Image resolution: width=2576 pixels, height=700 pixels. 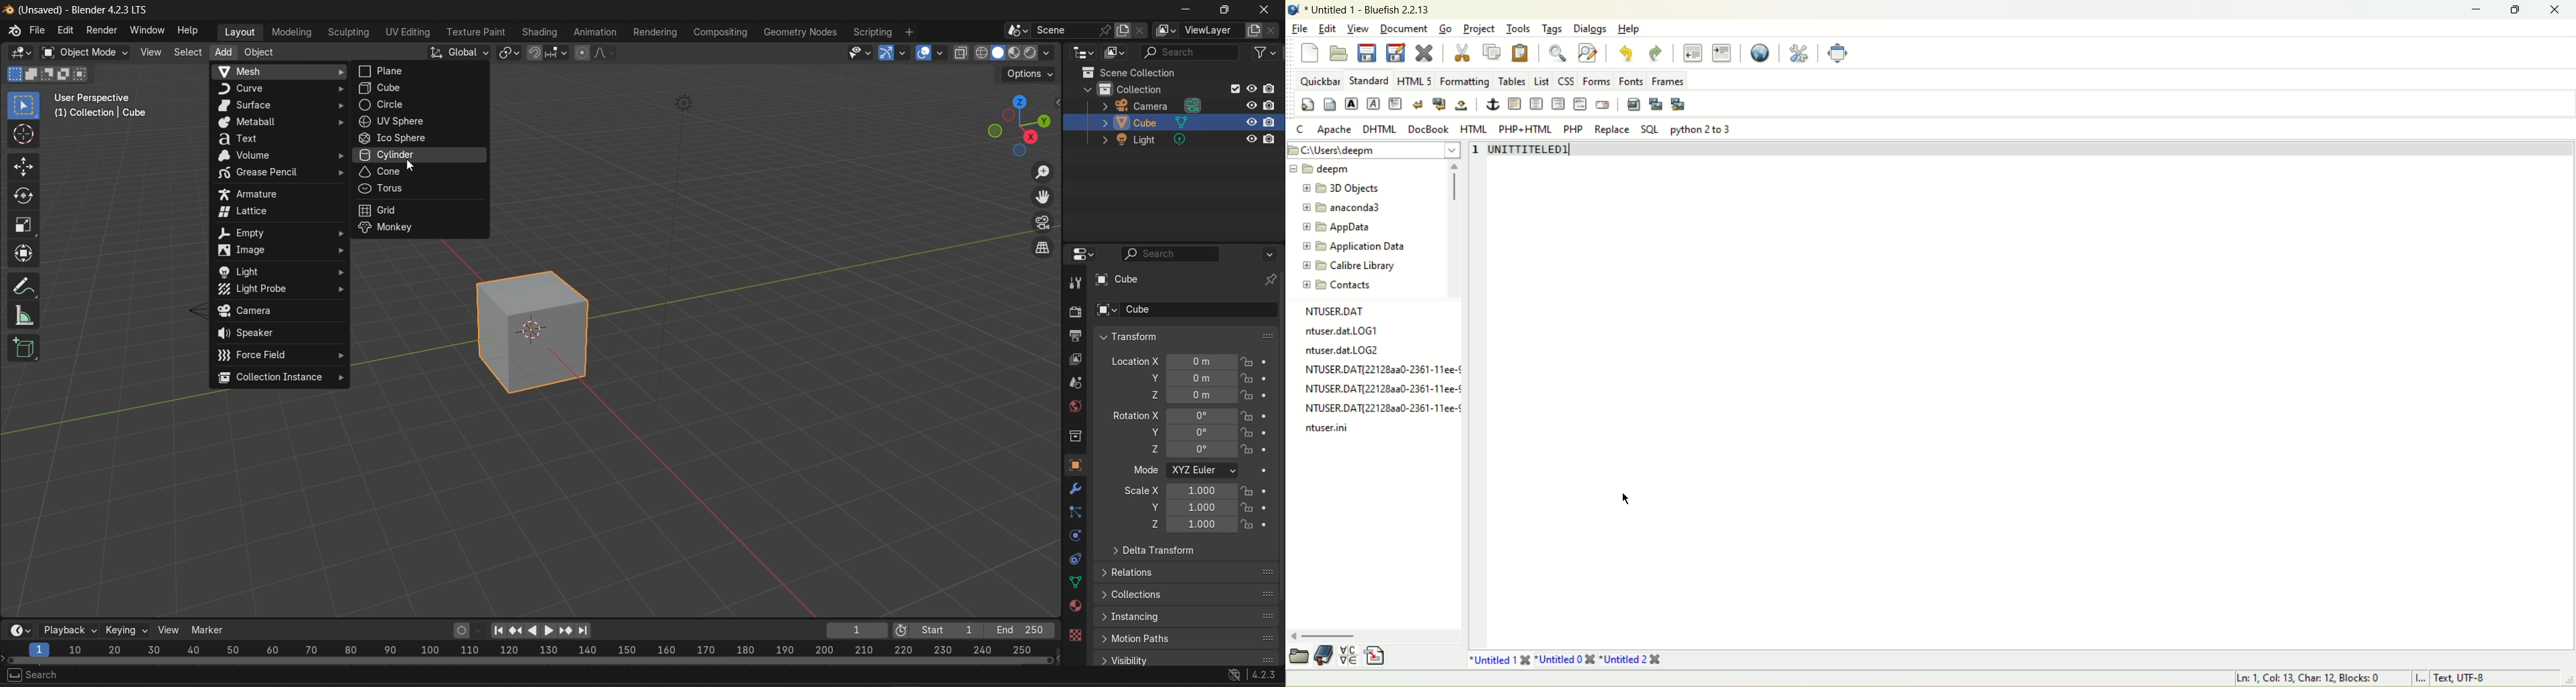 What do you see at coordinates (2516, 10) in the screenshot?
I see `maximize` at bounding box center [2516, 10].